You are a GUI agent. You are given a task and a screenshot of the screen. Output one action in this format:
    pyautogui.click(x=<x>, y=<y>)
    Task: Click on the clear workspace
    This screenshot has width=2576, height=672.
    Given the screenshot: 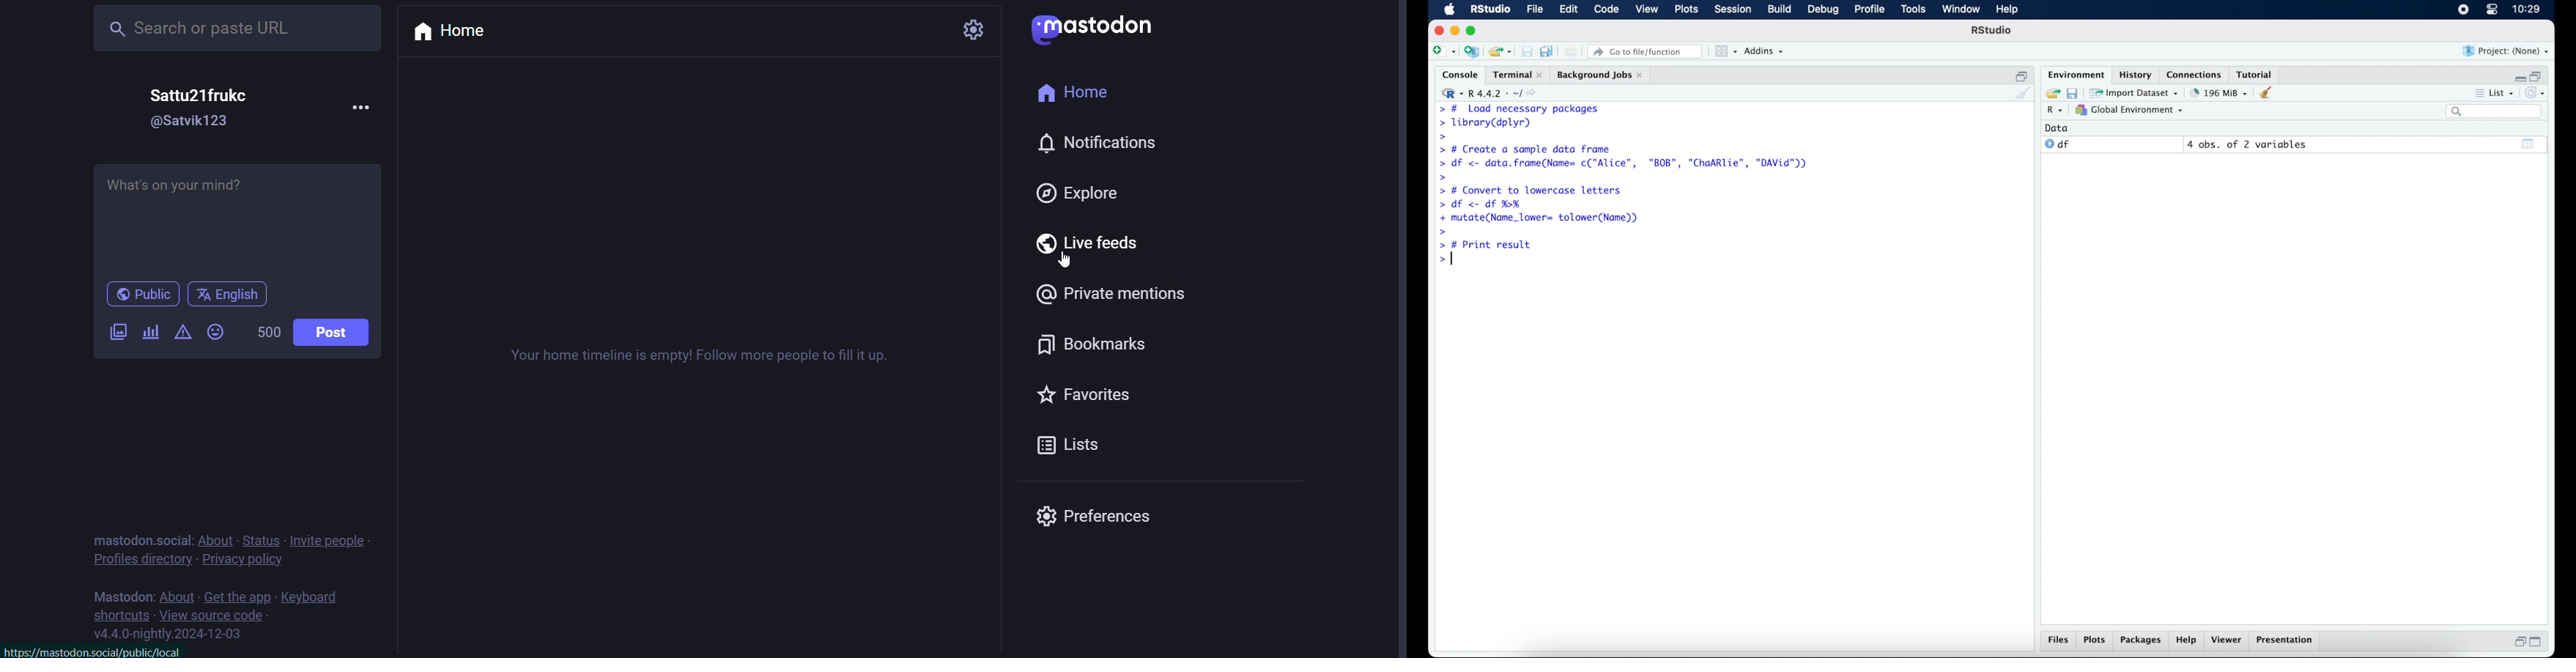 What is the action you would take?
    pyautogui.click(x=2270, y=93)
    